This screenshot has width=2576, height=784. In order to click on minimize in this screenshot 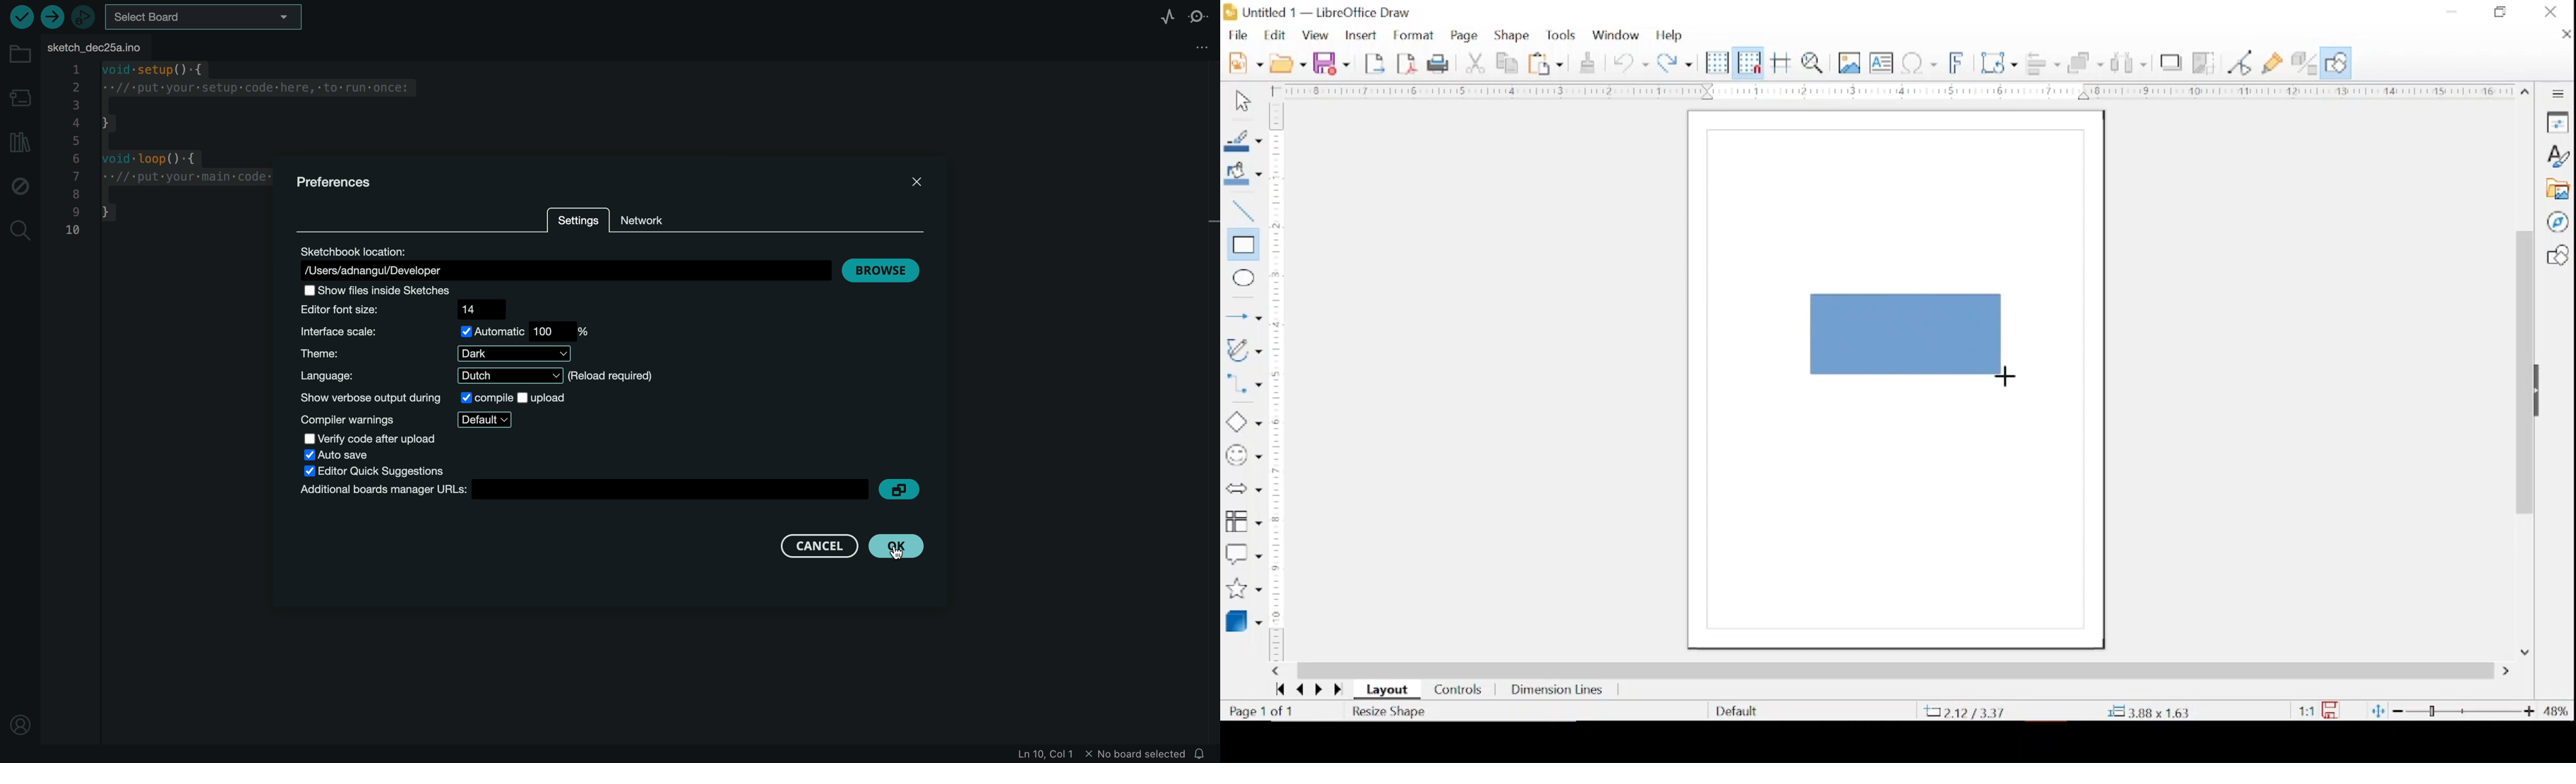, I will do `click(2452, 11)`.